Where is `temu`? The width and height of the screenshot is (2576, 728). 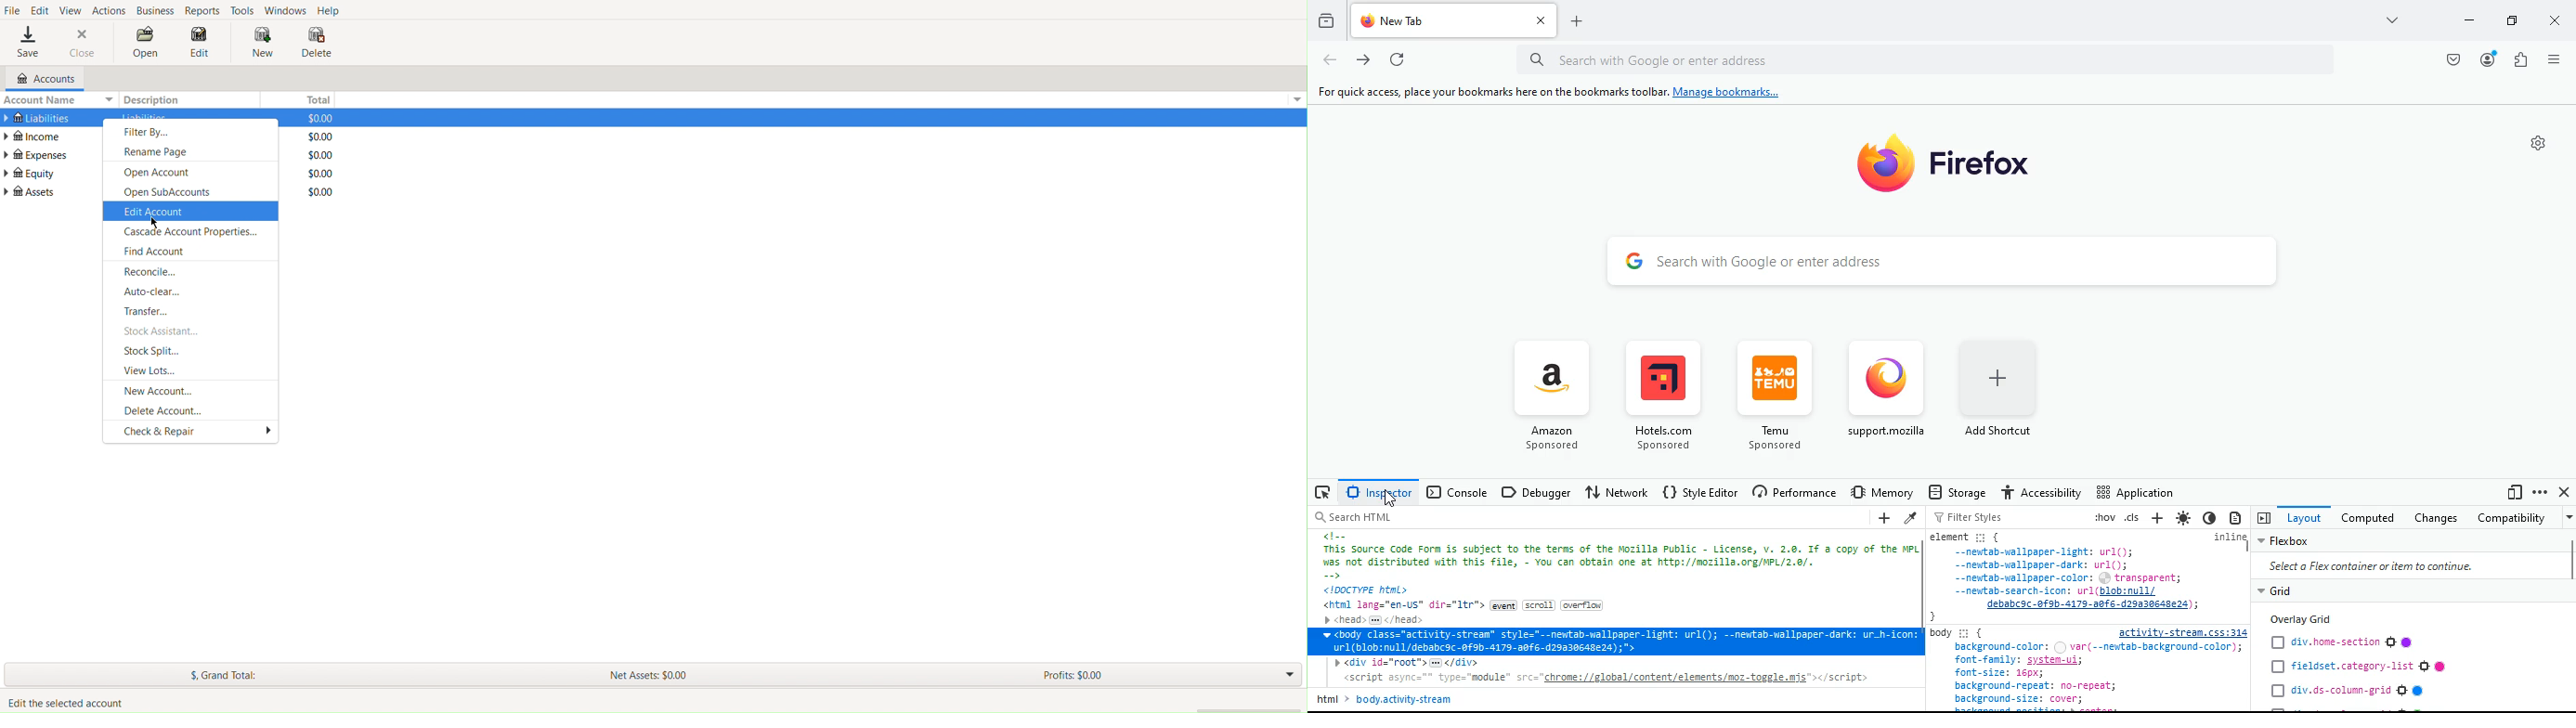 temu is located at coordinates (1781, 399).